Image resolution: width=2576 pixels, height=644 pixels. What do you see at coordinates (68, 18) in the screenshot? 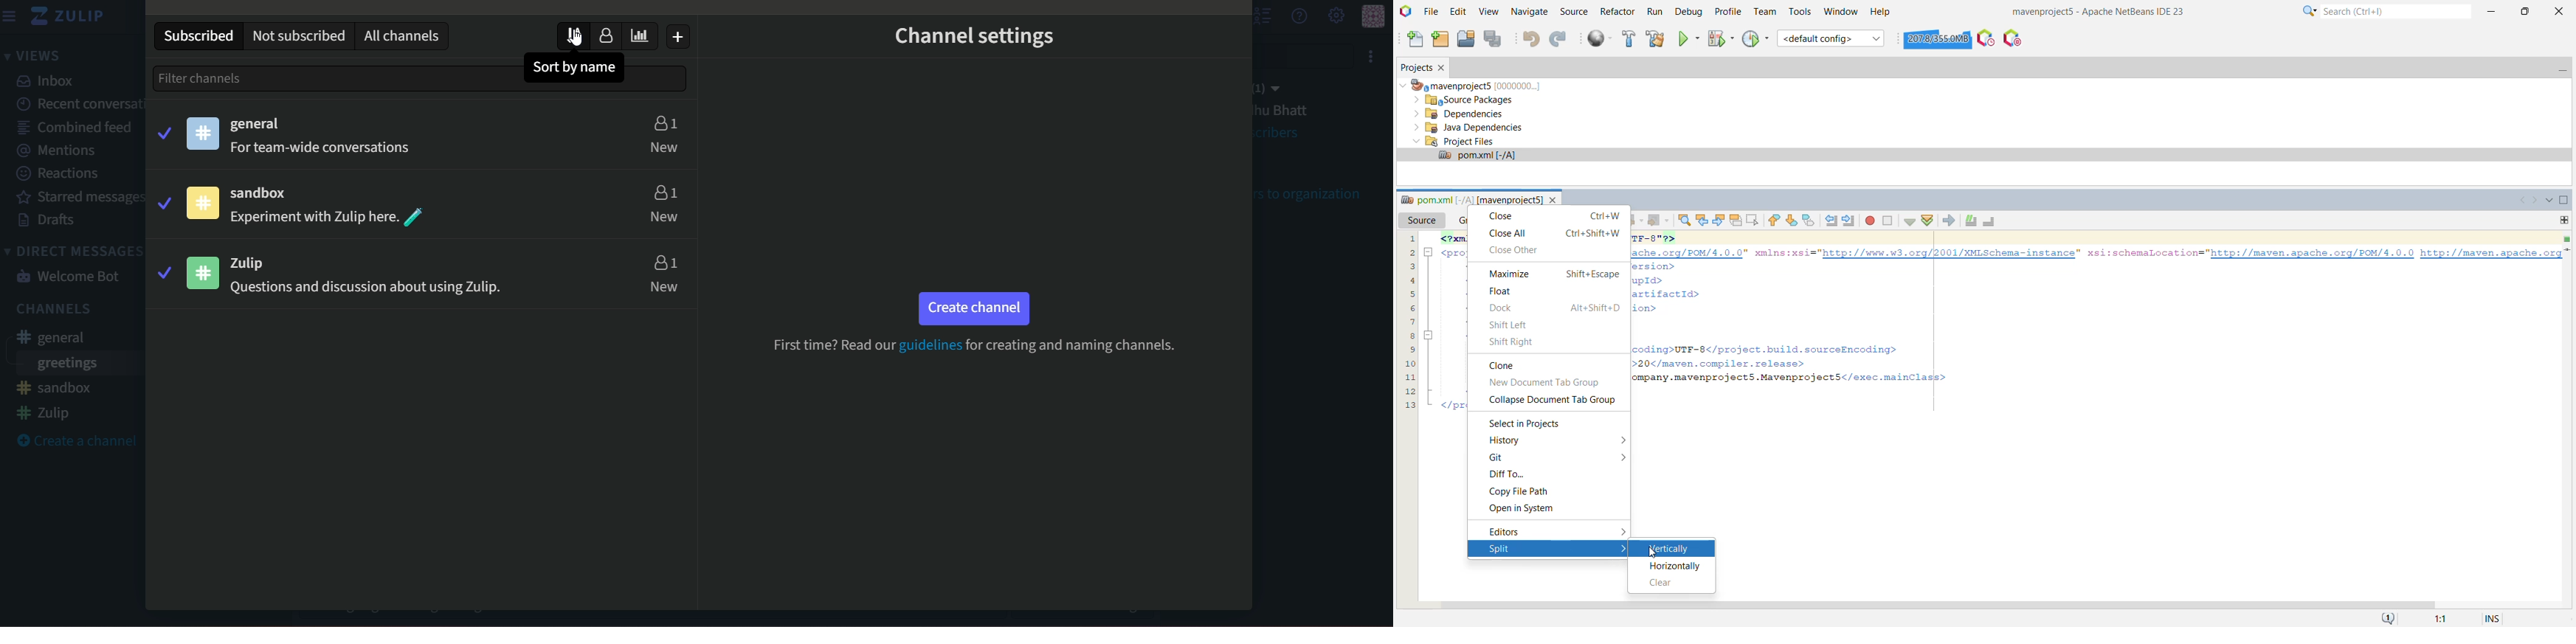
I see `name and logo` at bounding box center [68, 18].